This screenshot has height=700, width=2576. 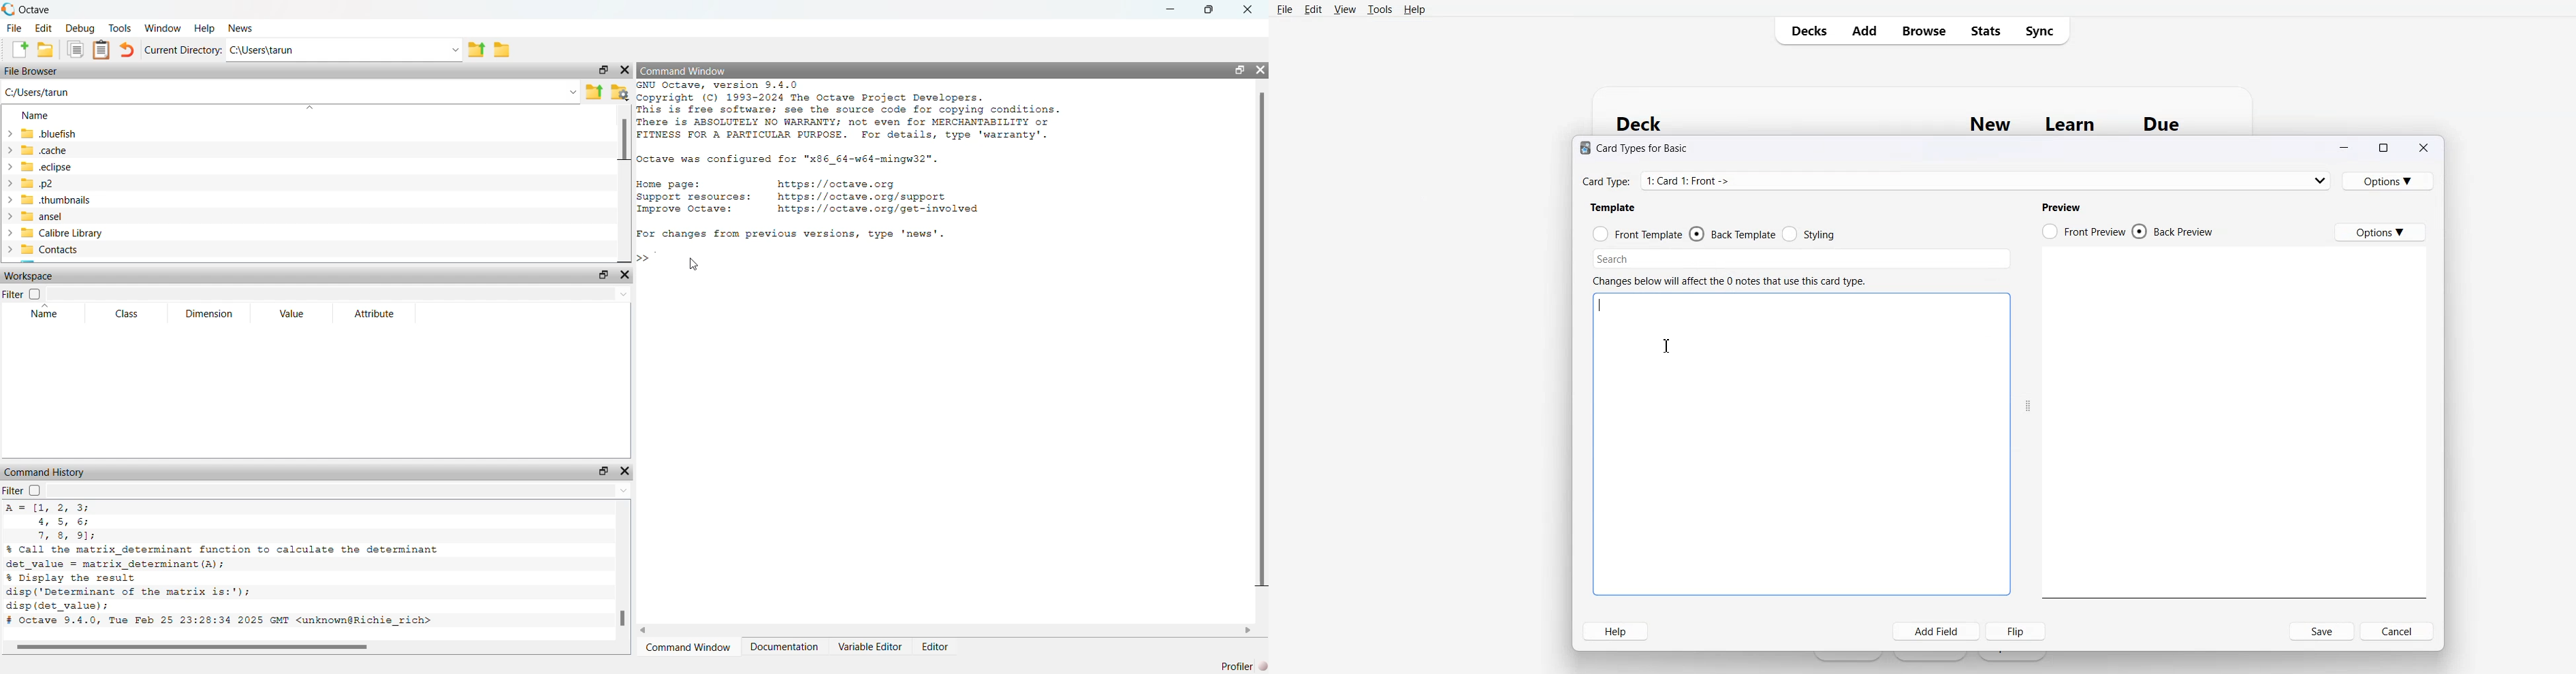 I want to click on command window, so click(x=685, y=72).